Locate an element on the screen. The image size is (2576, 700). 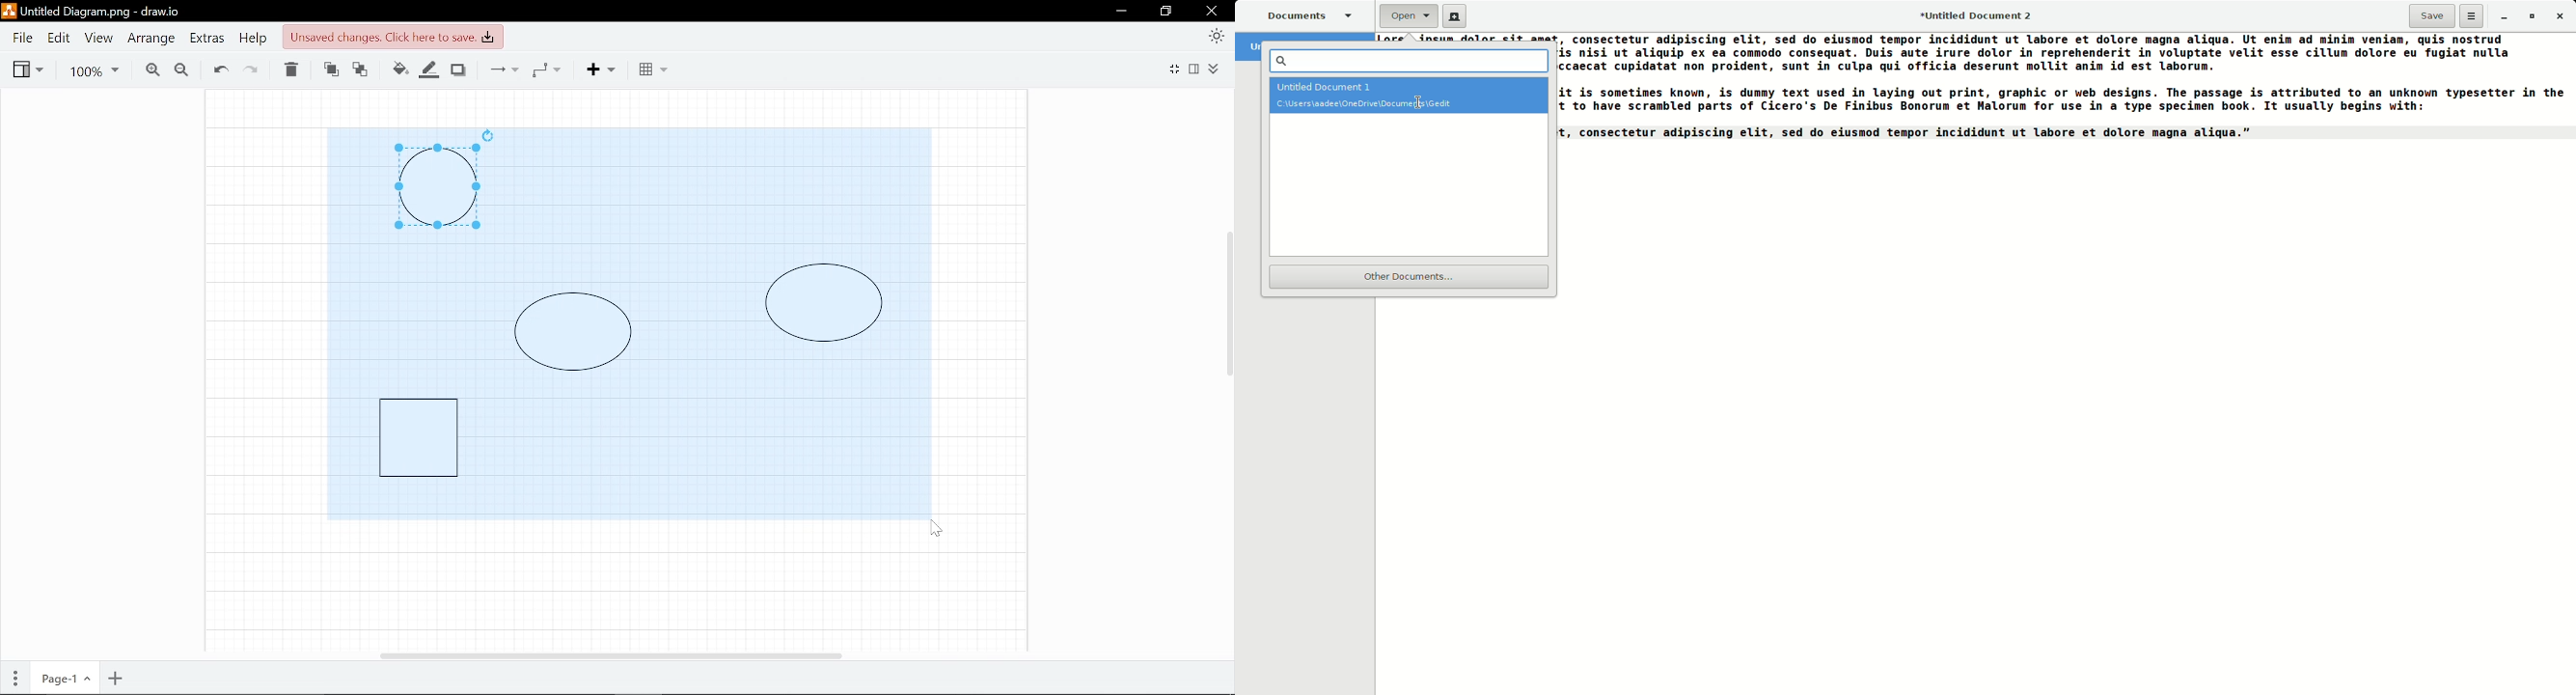
Zoom out is located at coordinates (180, 69).